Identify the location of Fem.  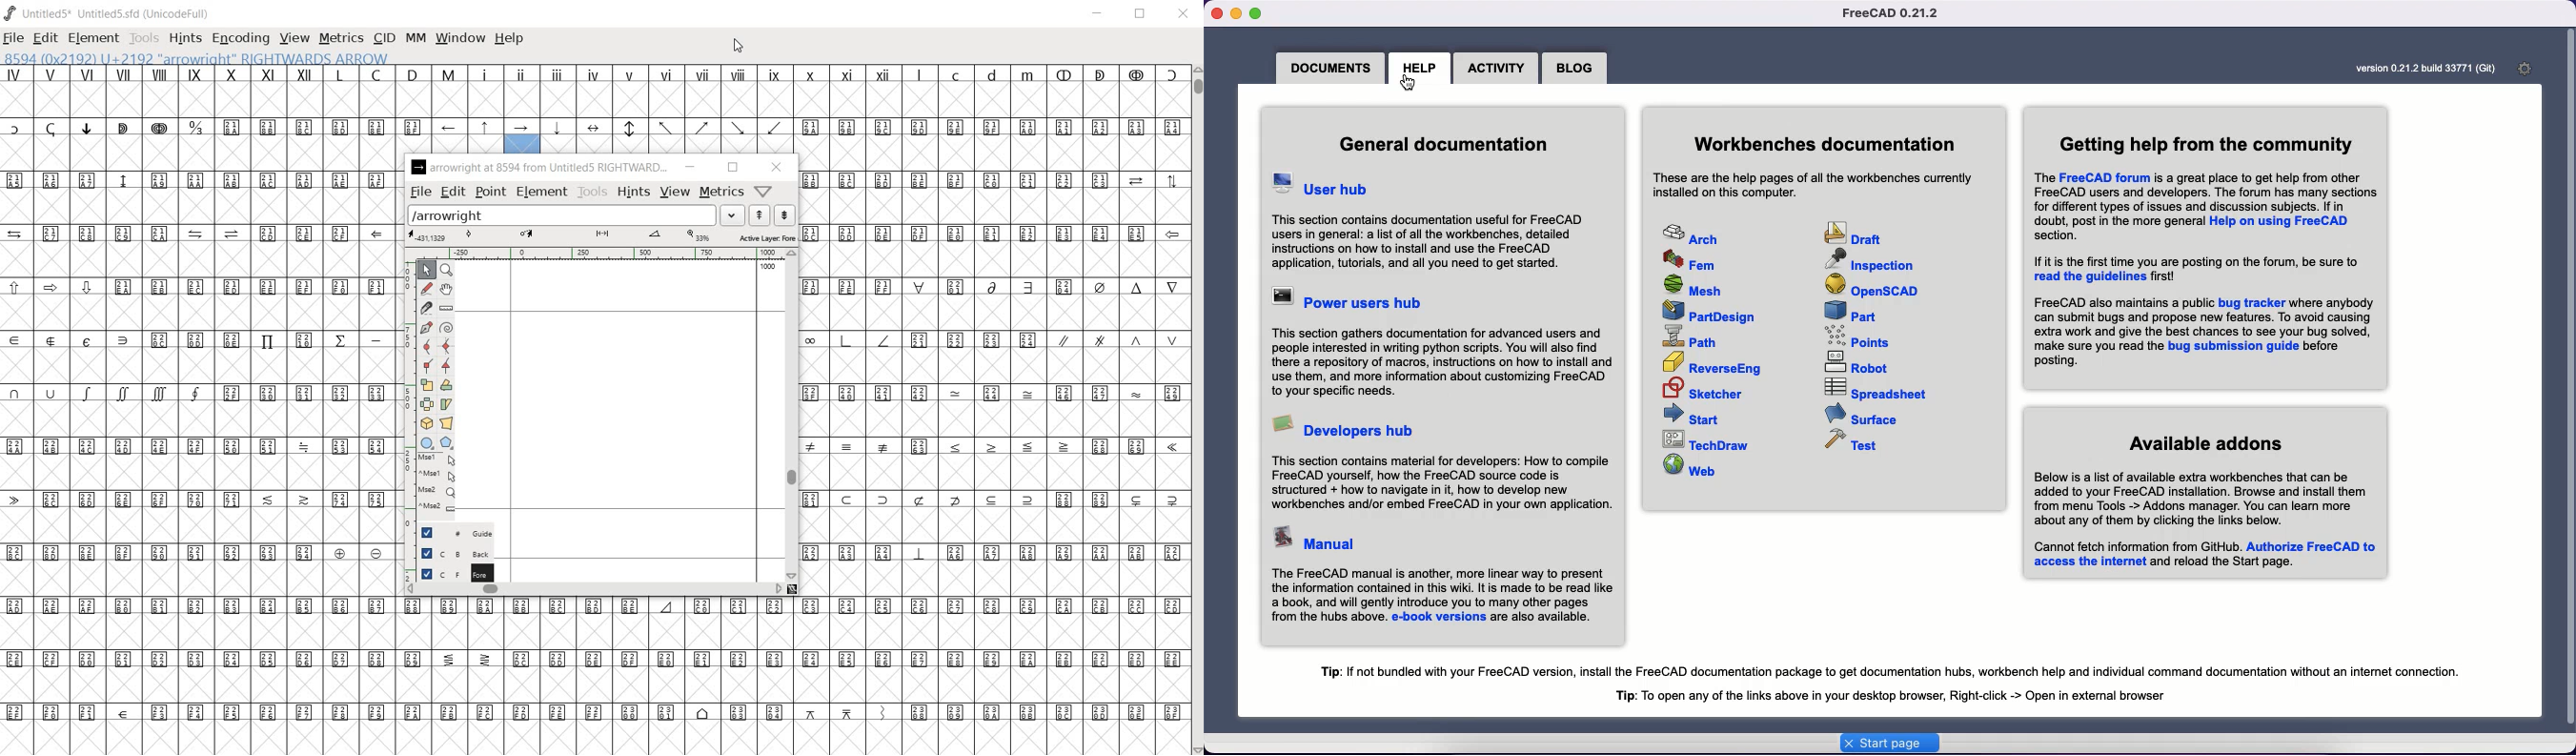
(1688, 259).